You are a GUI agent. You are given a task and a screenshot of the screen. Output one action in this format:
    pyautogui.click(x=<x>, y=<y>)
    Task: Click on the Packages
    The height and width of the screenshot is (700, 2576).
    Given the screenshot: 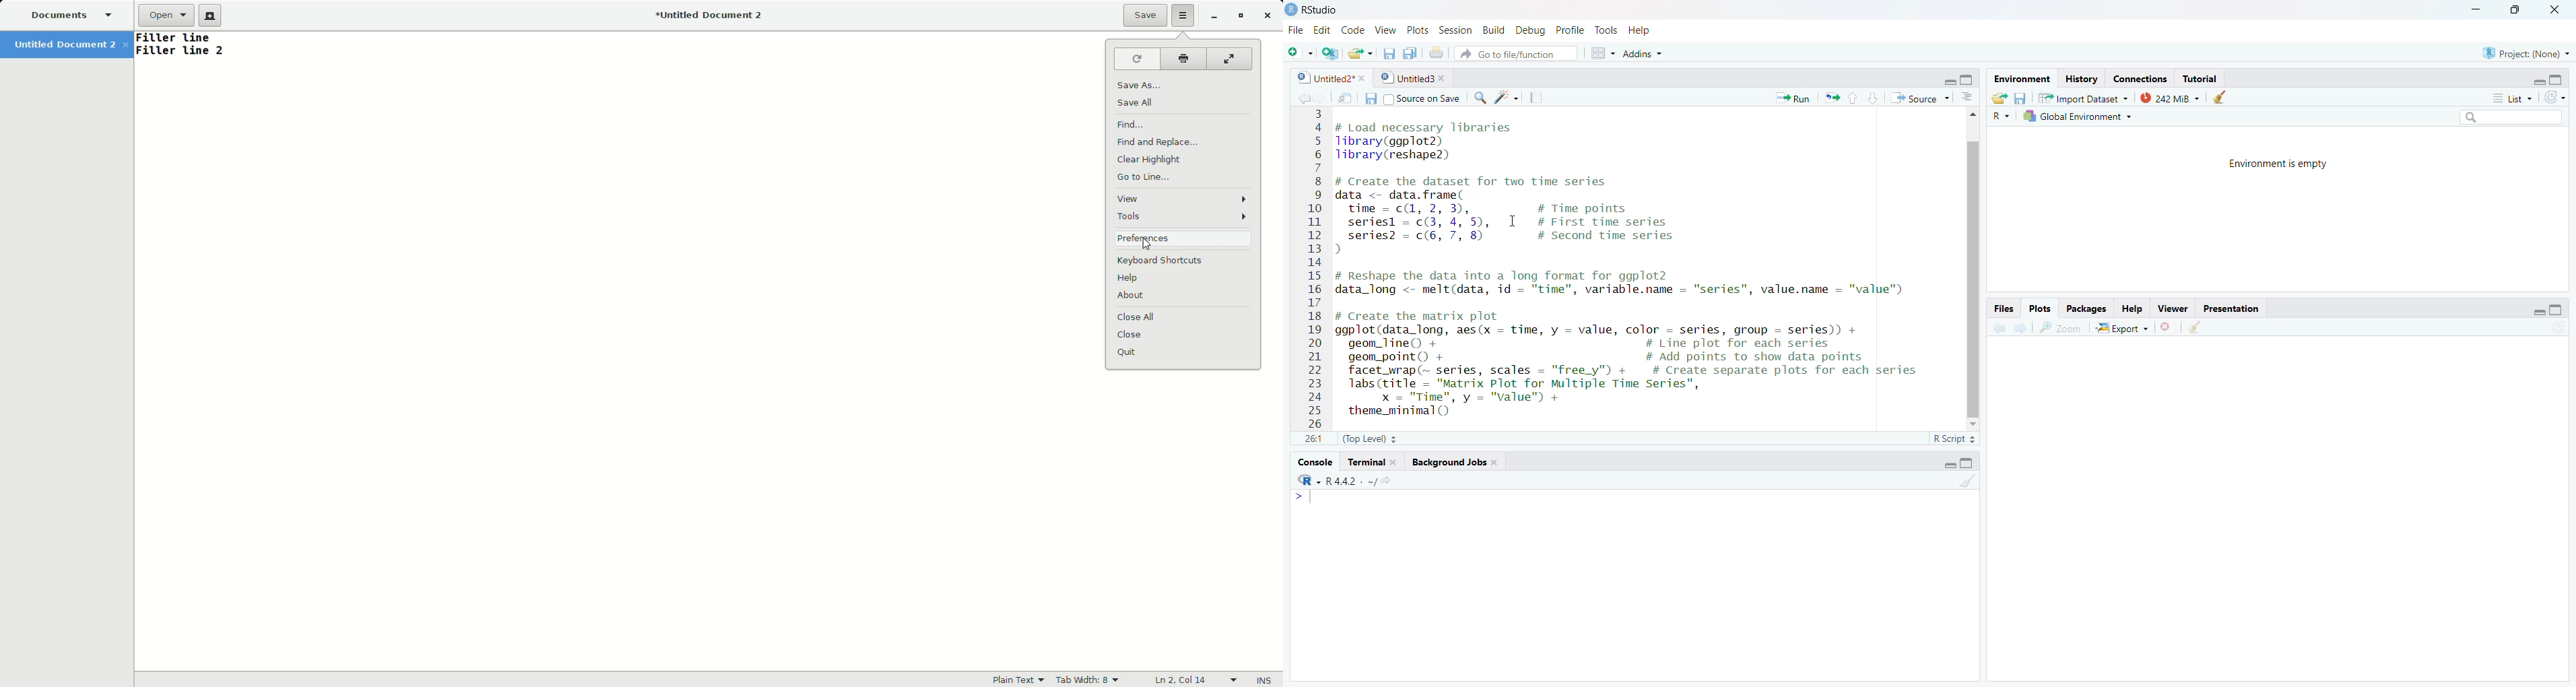 What is the action you would take?
    pyautogui.click(x=2085, y=308)
    